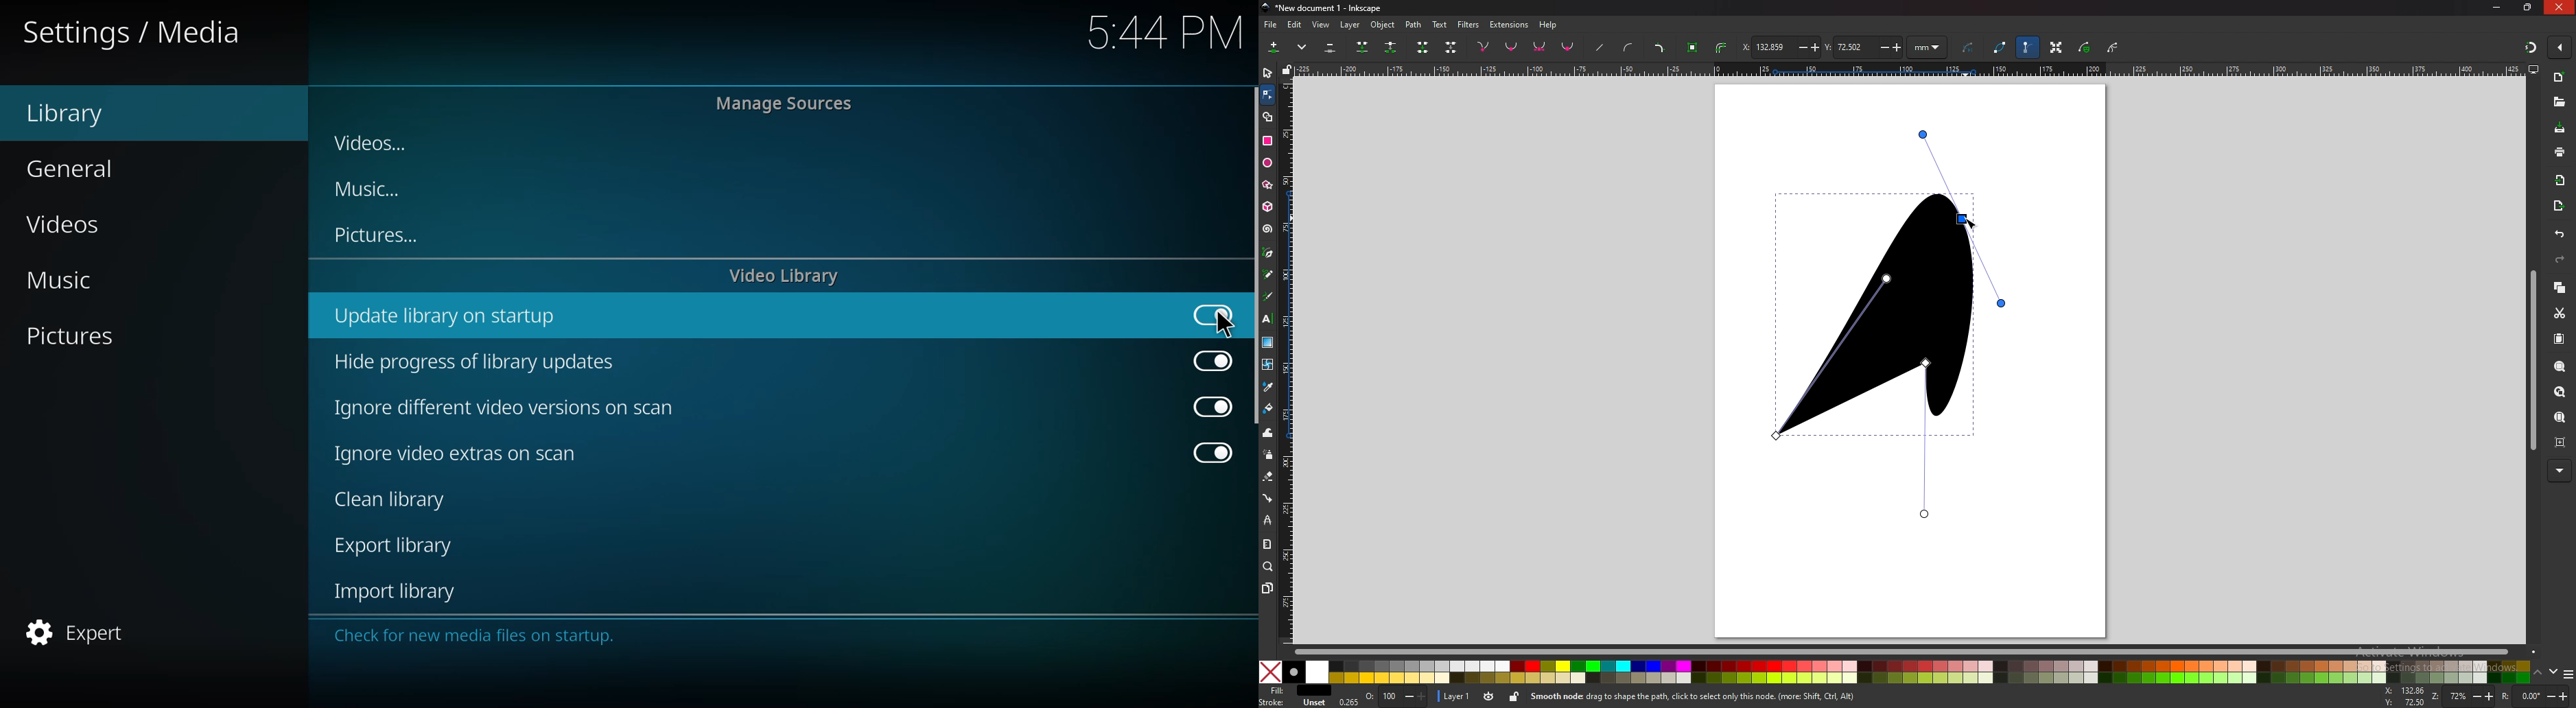 Image resolution: width=2576 pixels, height=728 pixels. What do you see at coordinates (1917, 652) in the screenshot?
I see `scroll bar` at bounding box center [1917, 652].